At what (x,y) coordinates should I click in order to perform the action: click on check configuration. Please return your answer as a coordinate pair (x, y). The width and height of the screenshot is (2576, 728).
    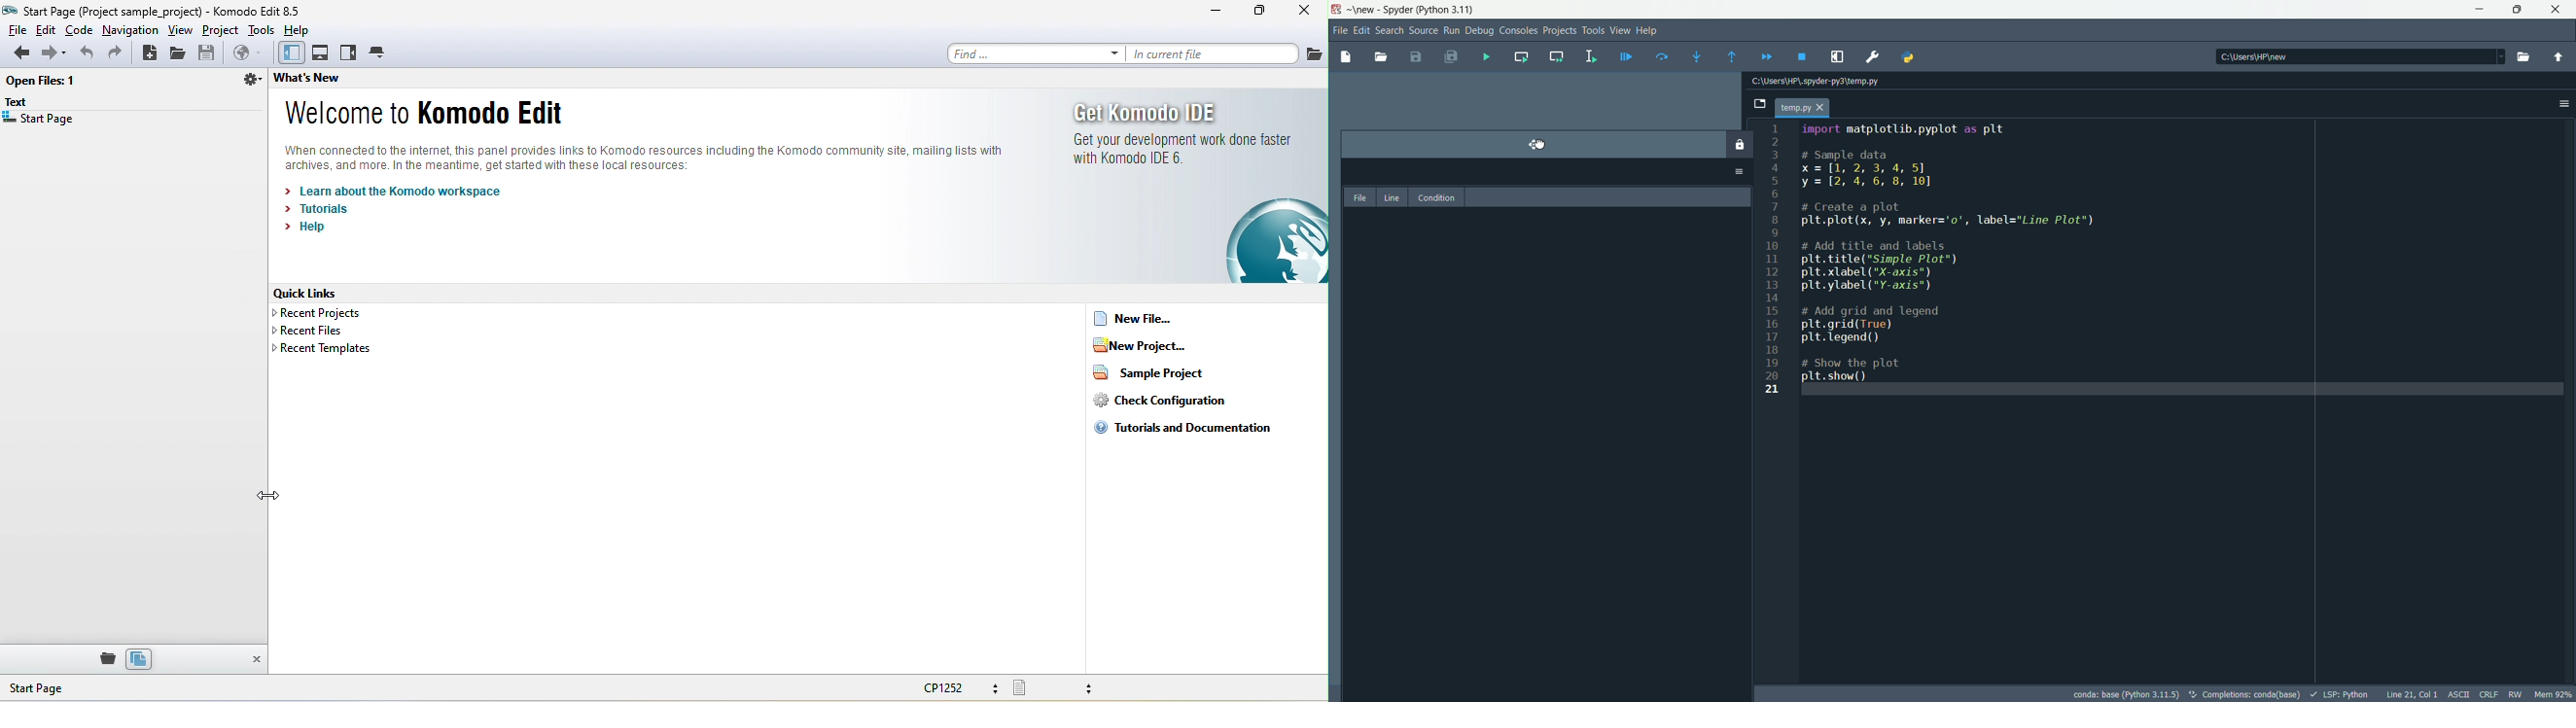
    Looking at the image, I should click on (1159, 400).